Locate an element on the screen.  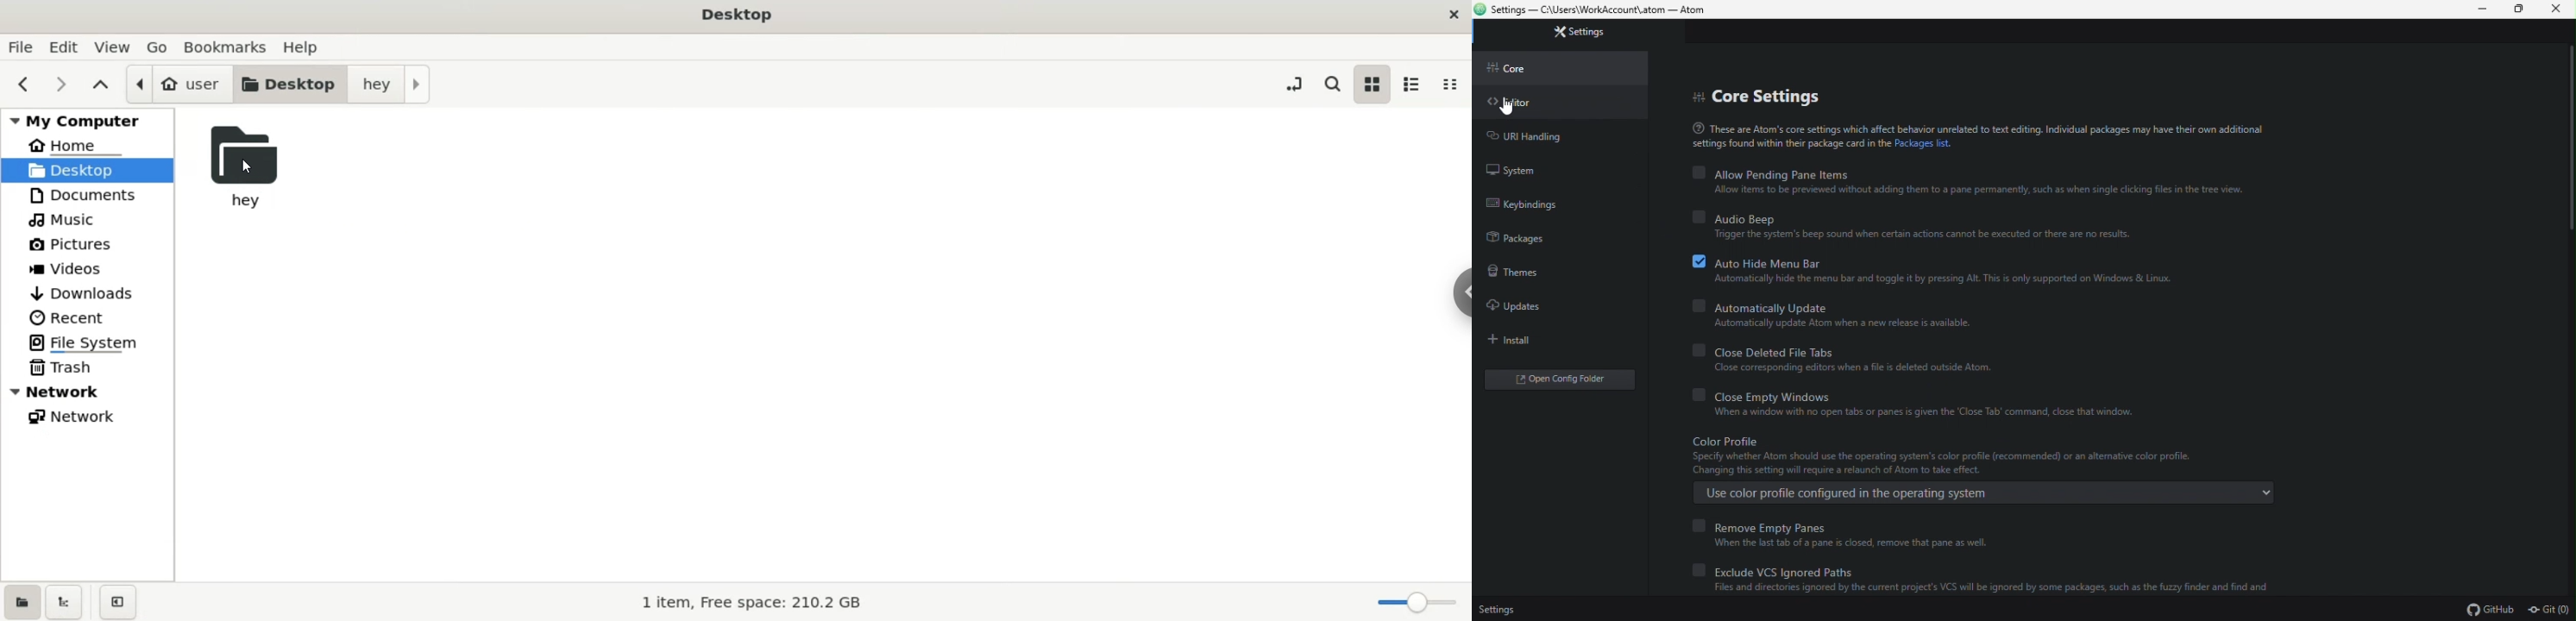
Allow items to be previewed without adding them to a pane permanently, such as when single clicking files in the tree view. is located at coordinates (1971, 191).